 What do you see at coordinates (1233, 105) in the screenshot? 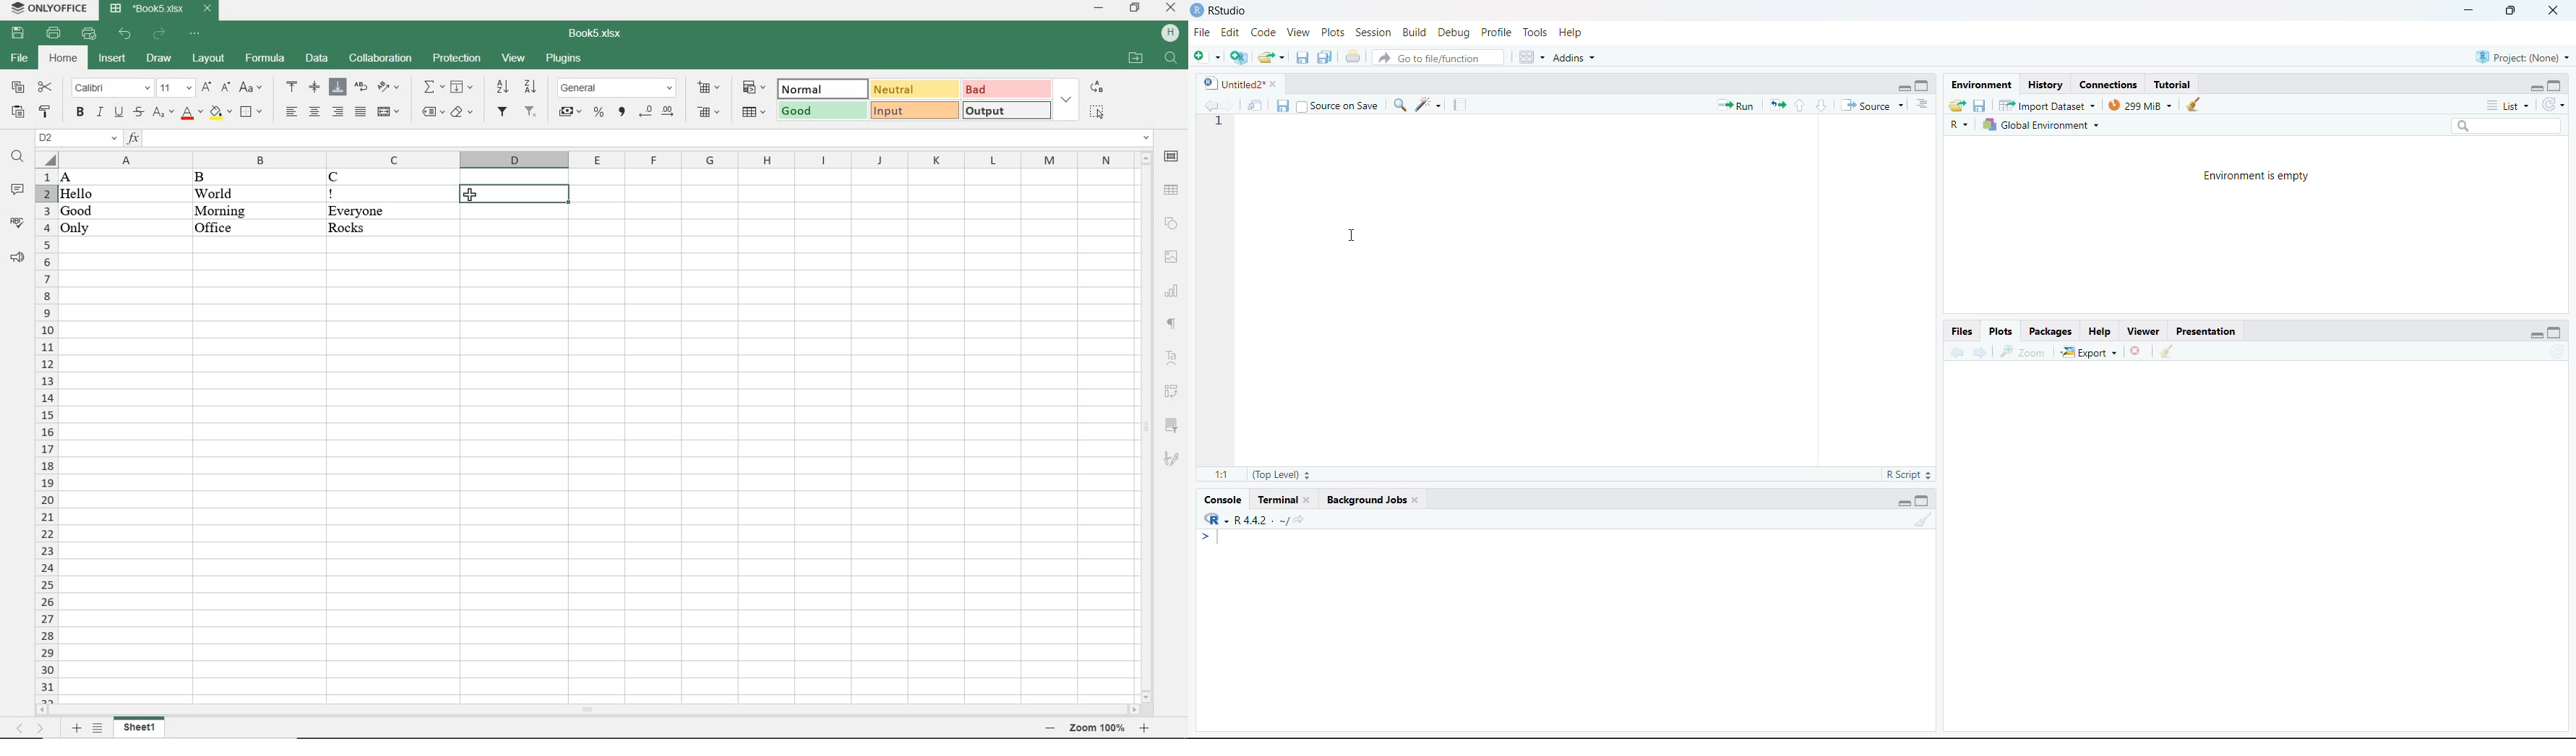
I see `go forward to the next source location` at bounding box center [1233, 105].